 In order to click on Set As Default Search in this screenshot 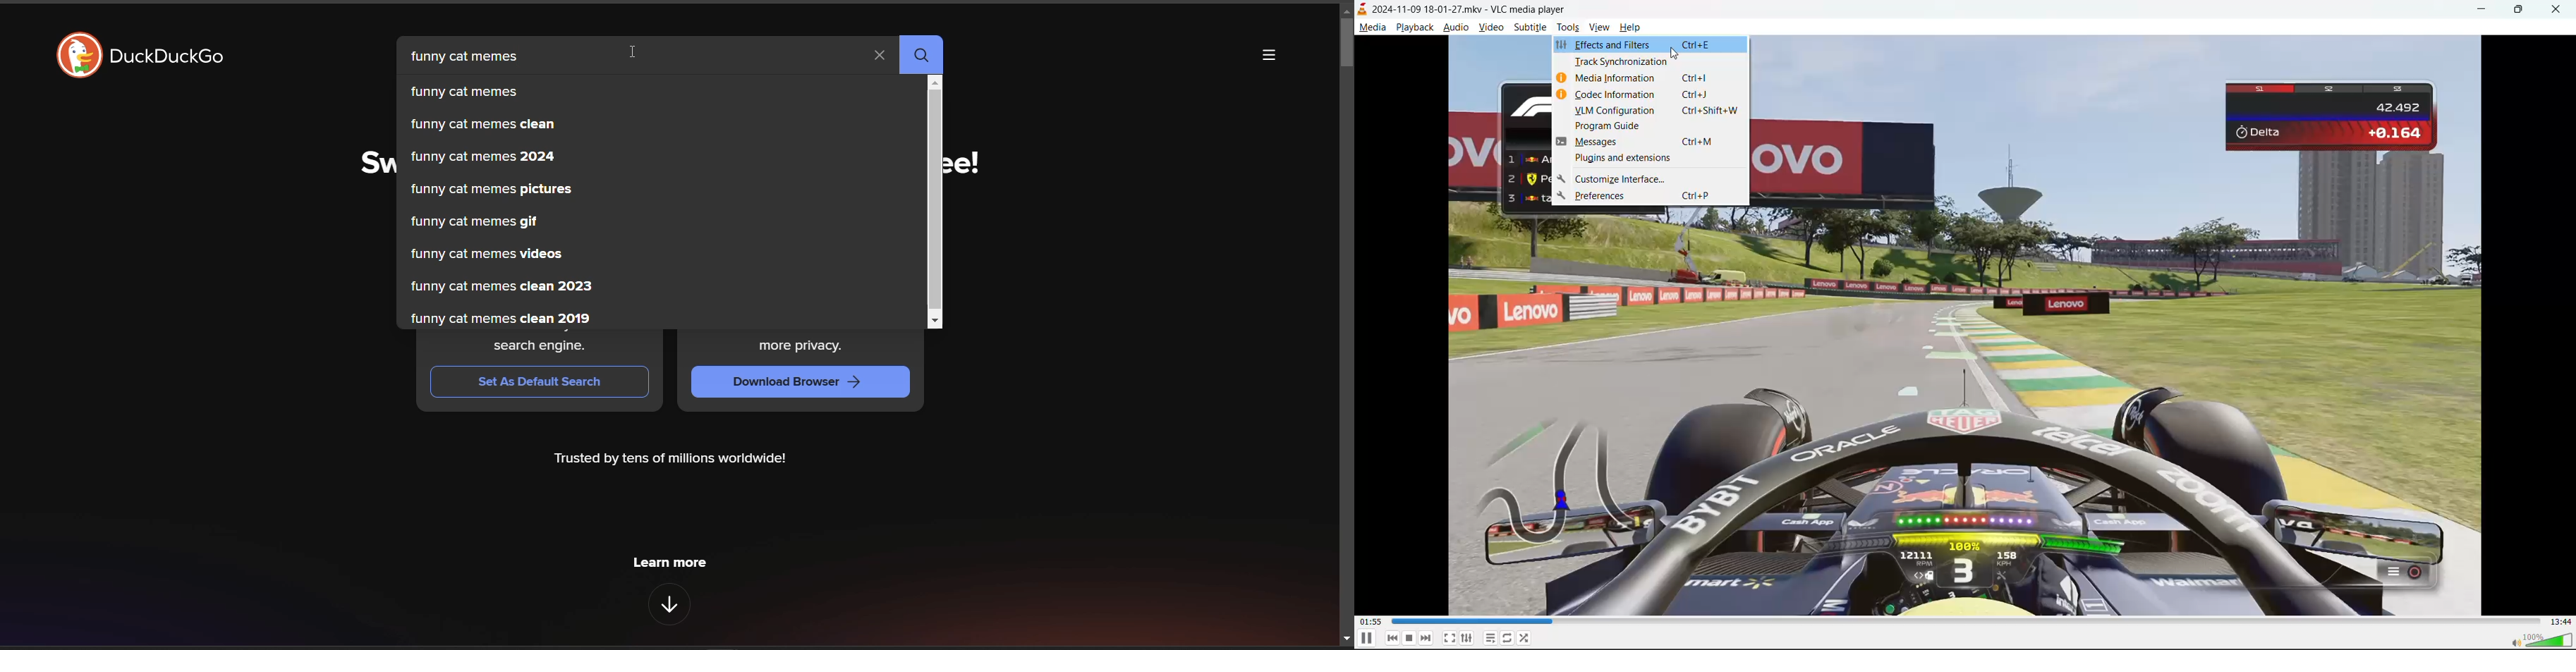, I will do `click(538, 382)`.